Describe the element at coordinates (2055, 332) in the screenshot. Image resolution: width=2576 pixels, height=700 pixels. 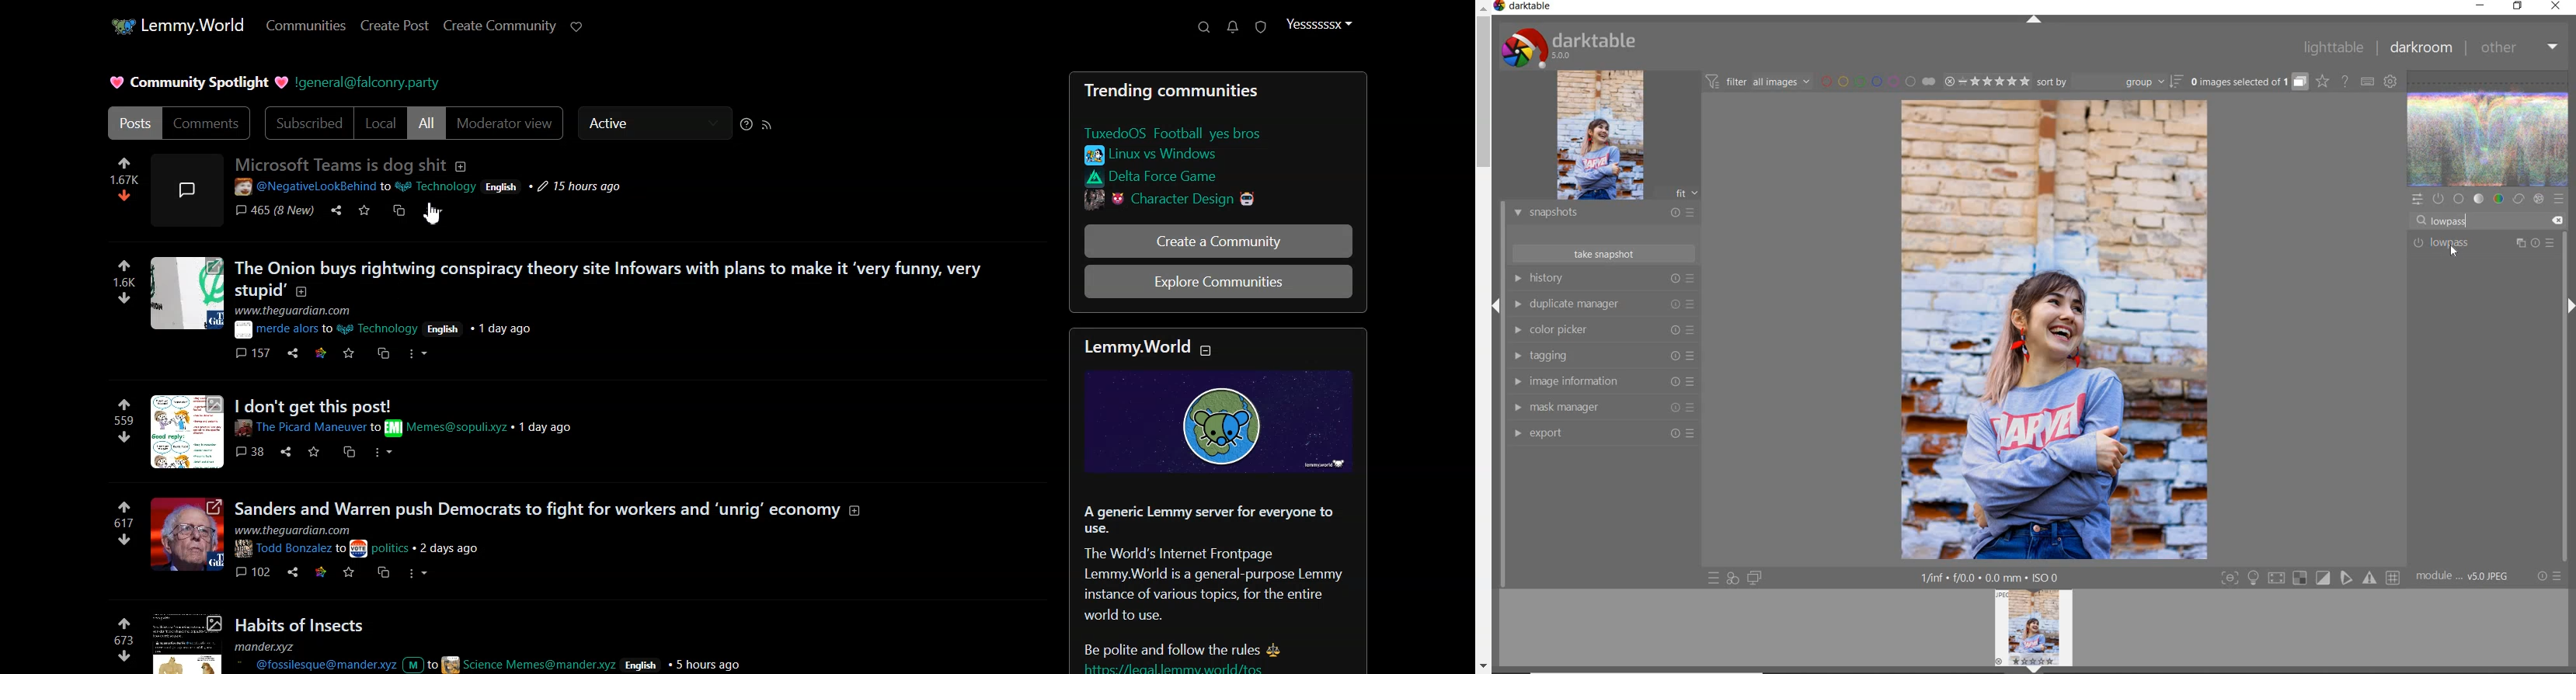
I see `selected image` at that location.